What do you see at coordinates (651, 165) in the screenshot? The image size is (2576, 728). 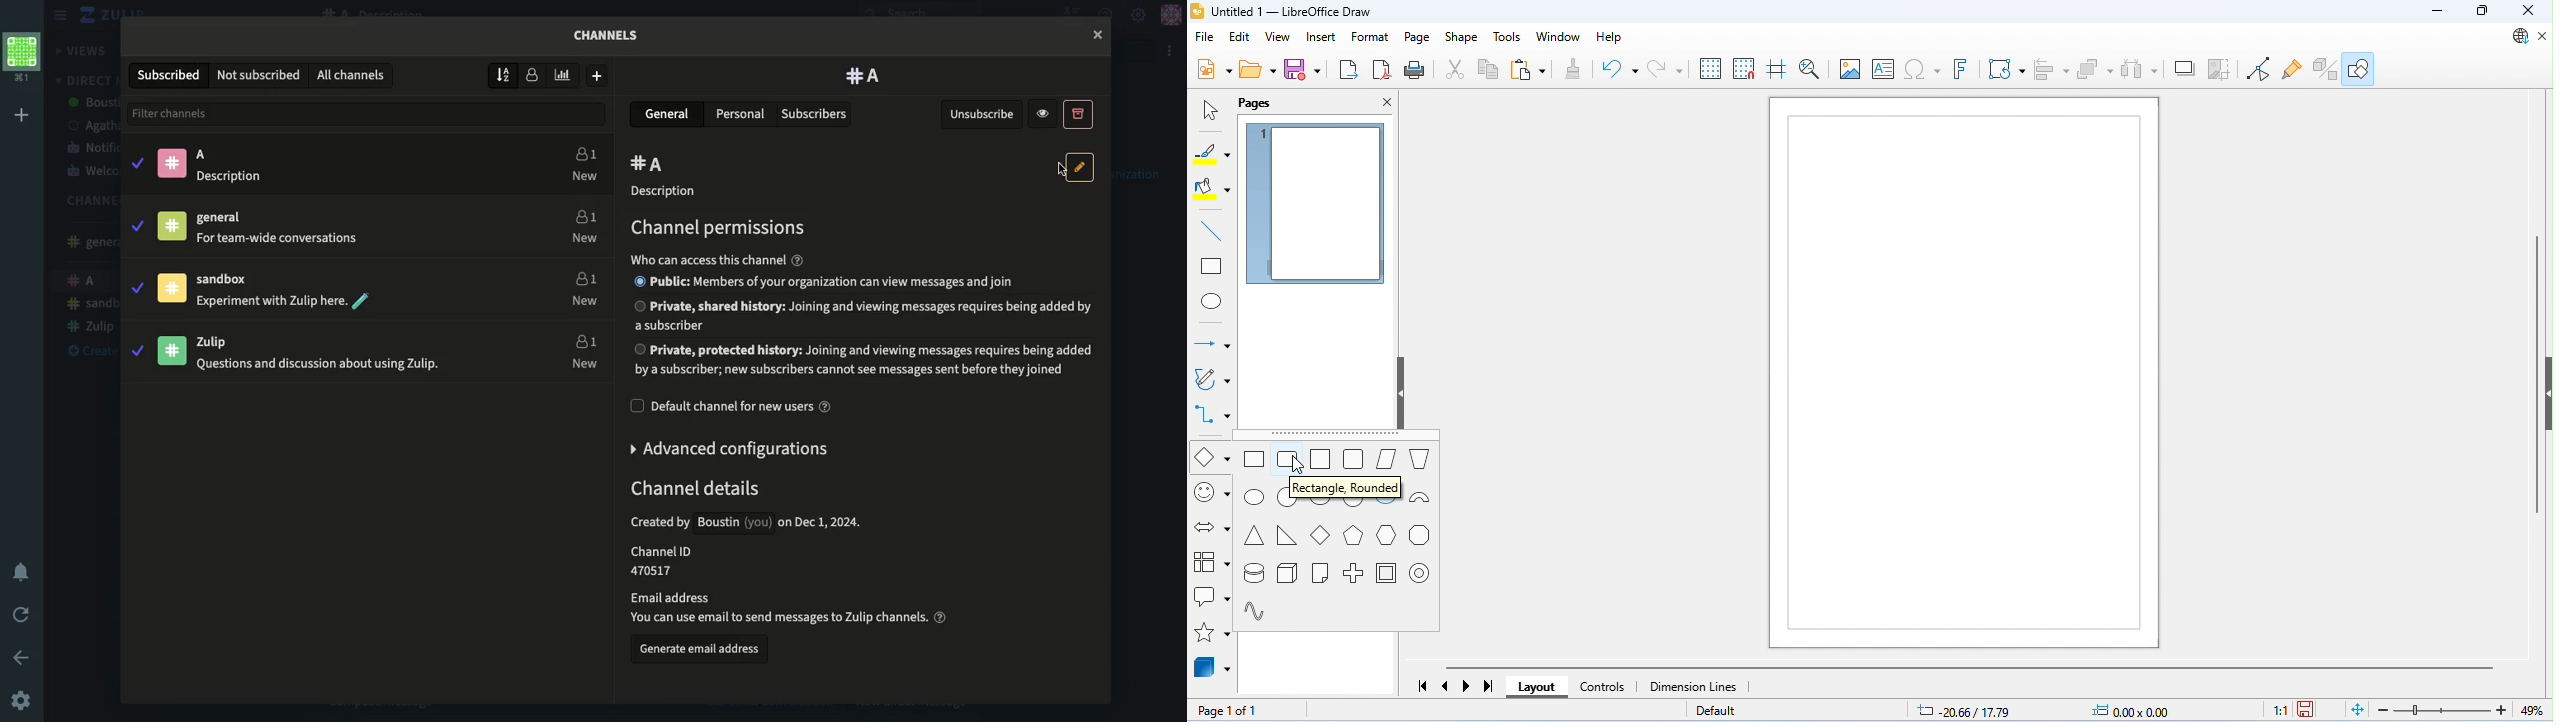 I see `A` at bounding box center [651, 165].